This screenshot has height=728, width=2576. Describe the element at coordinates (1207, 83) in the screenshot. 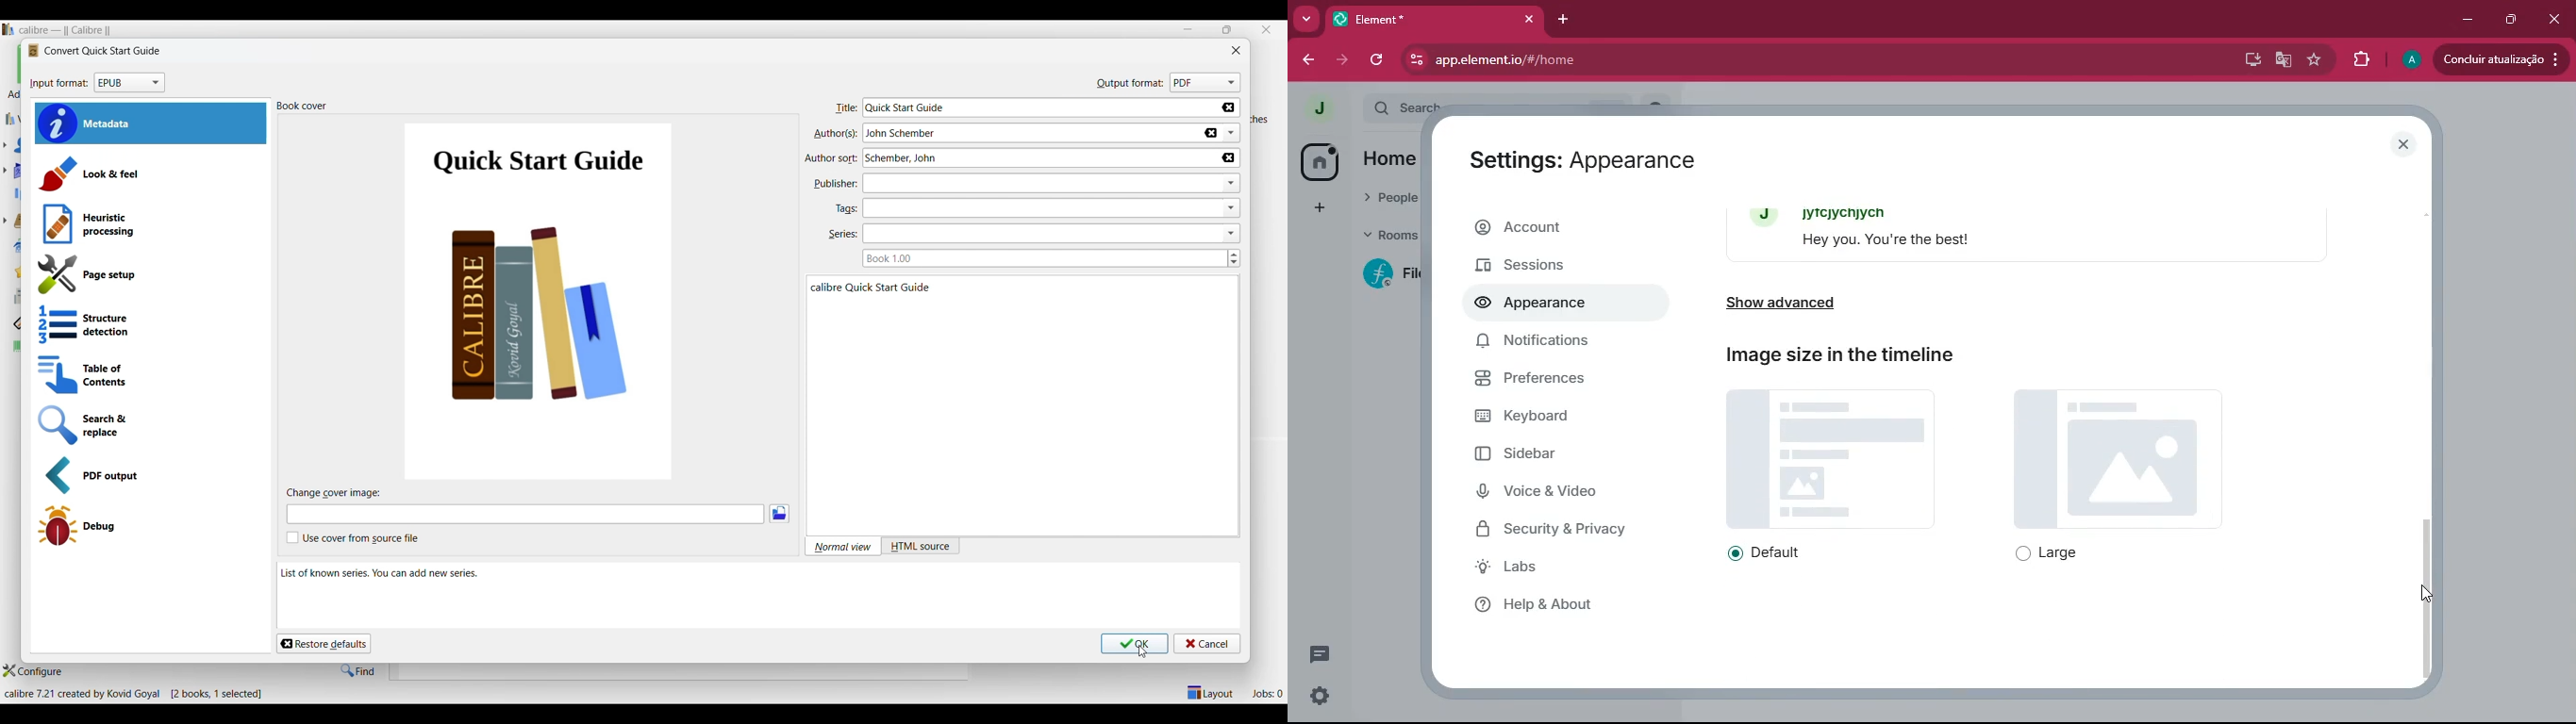

I see `Selected output format changed` at that location.